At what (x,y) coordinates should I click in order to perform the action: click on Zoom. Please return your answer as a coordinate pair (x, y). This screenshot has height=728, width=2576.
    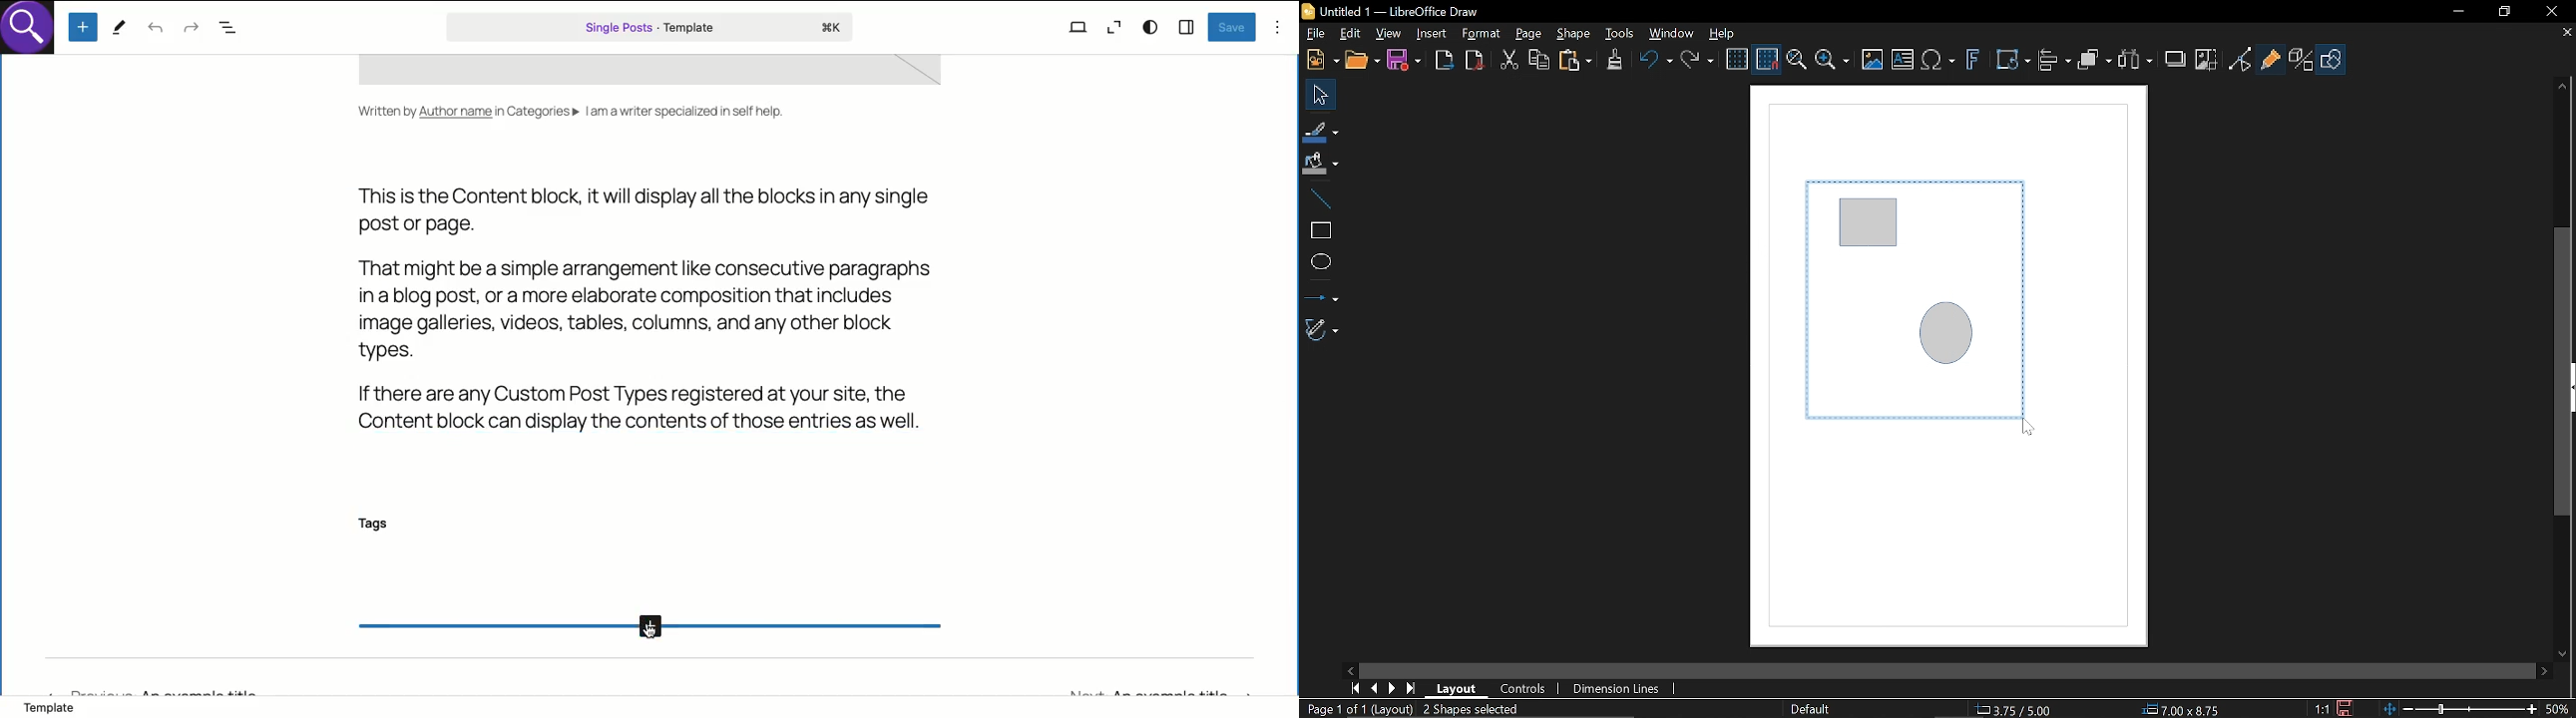
    Looking at the image, I should click on (1835, 62).